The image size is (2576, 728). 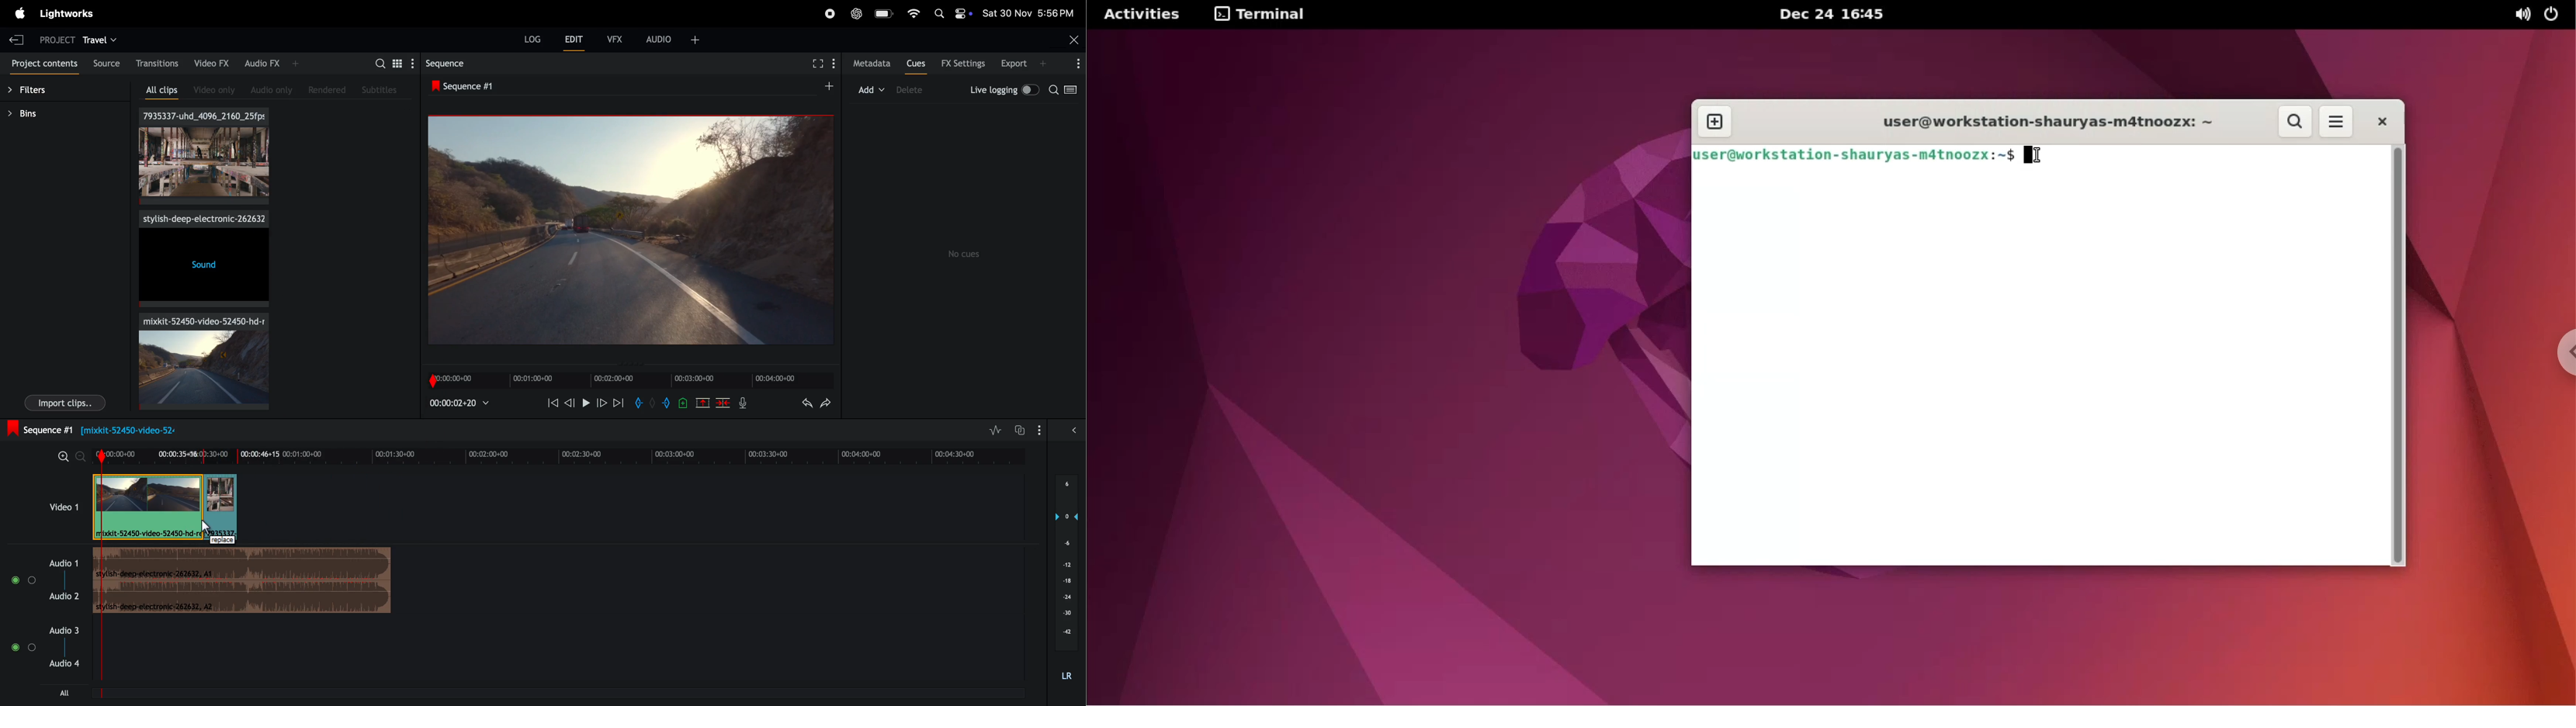 What do you see at coordinates (157, 64) in the screenshot?
I see `transactions` at bounding box center [157, 64].